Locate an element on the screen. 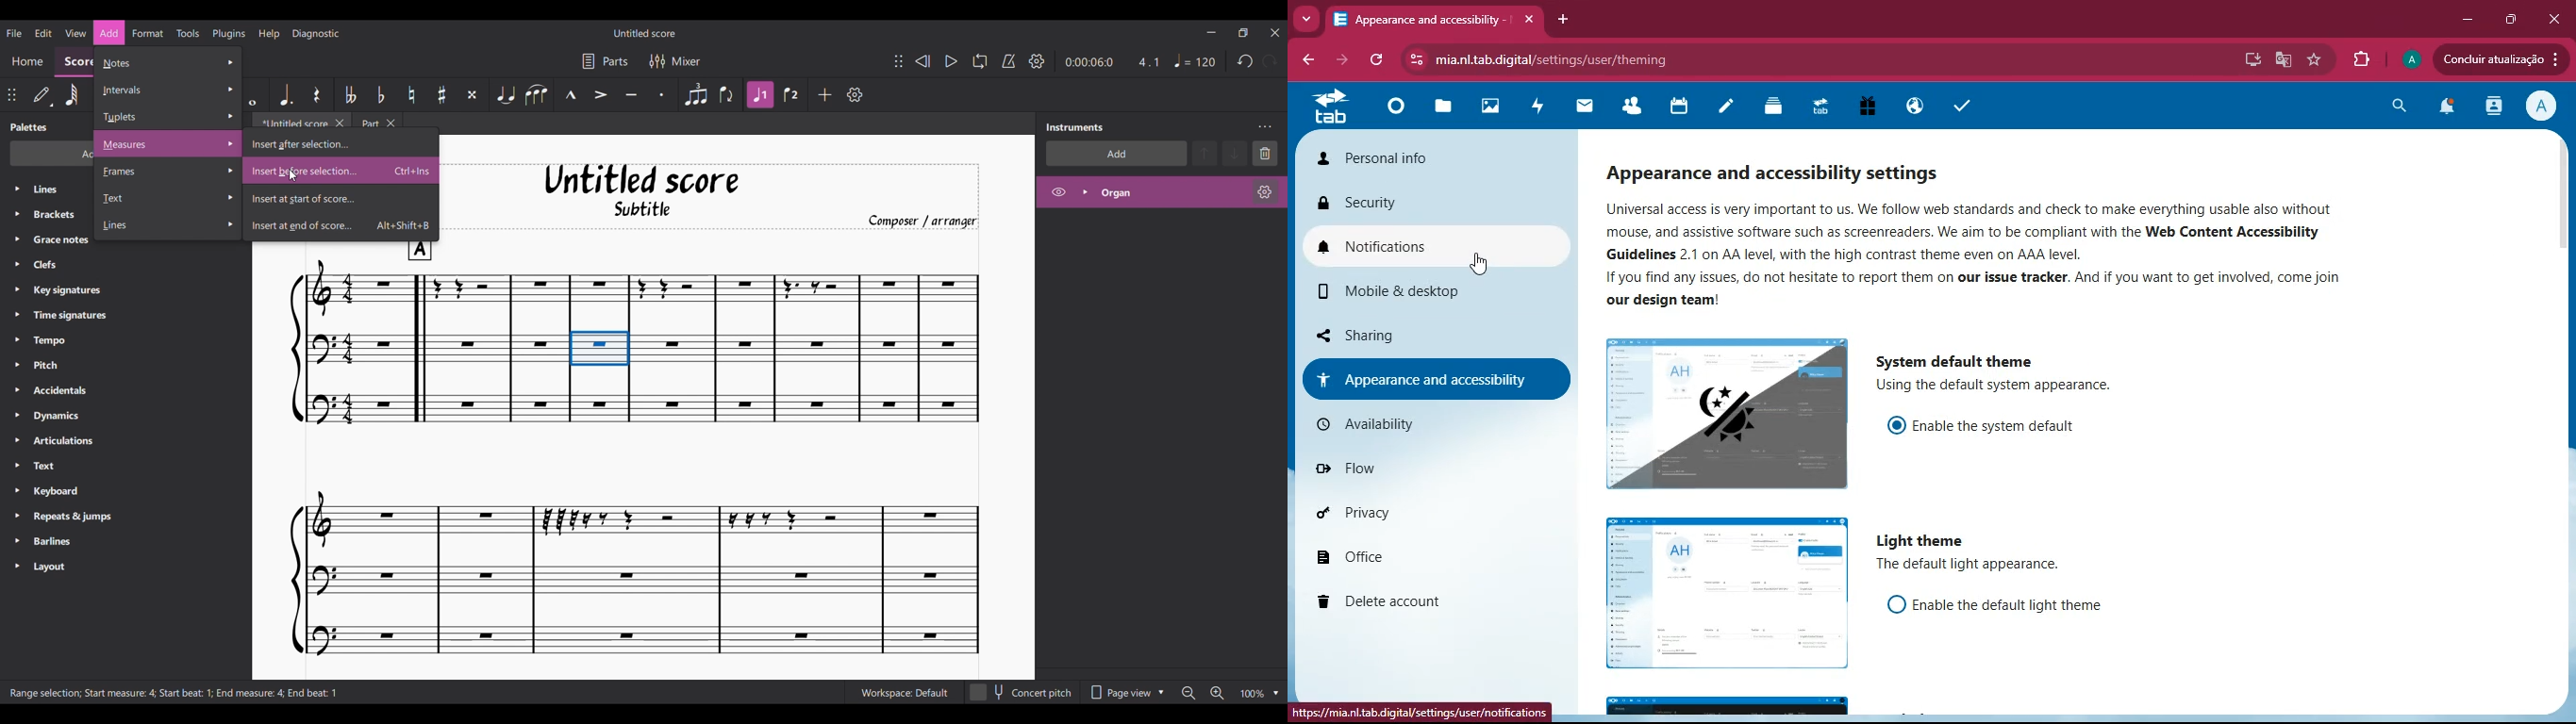  Light theme
The default light appearance. is located at coordinates (1969, 552).